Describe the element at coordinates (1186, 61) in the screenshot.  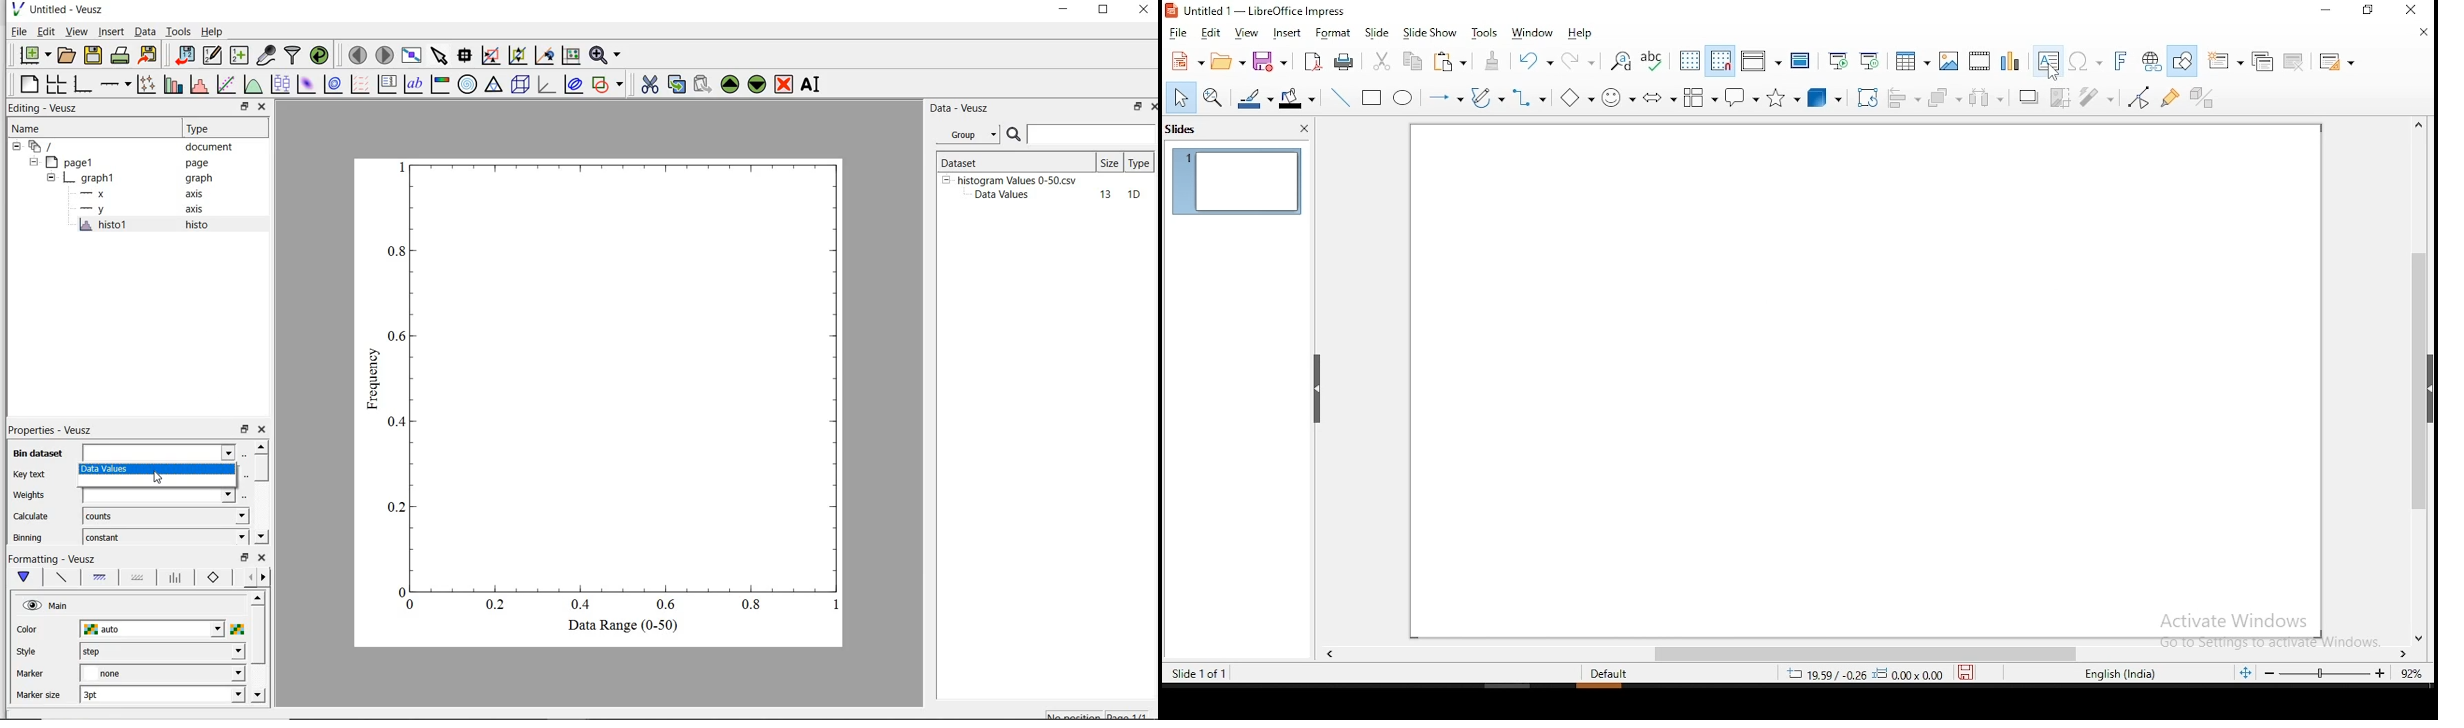
I see `new` at that location.